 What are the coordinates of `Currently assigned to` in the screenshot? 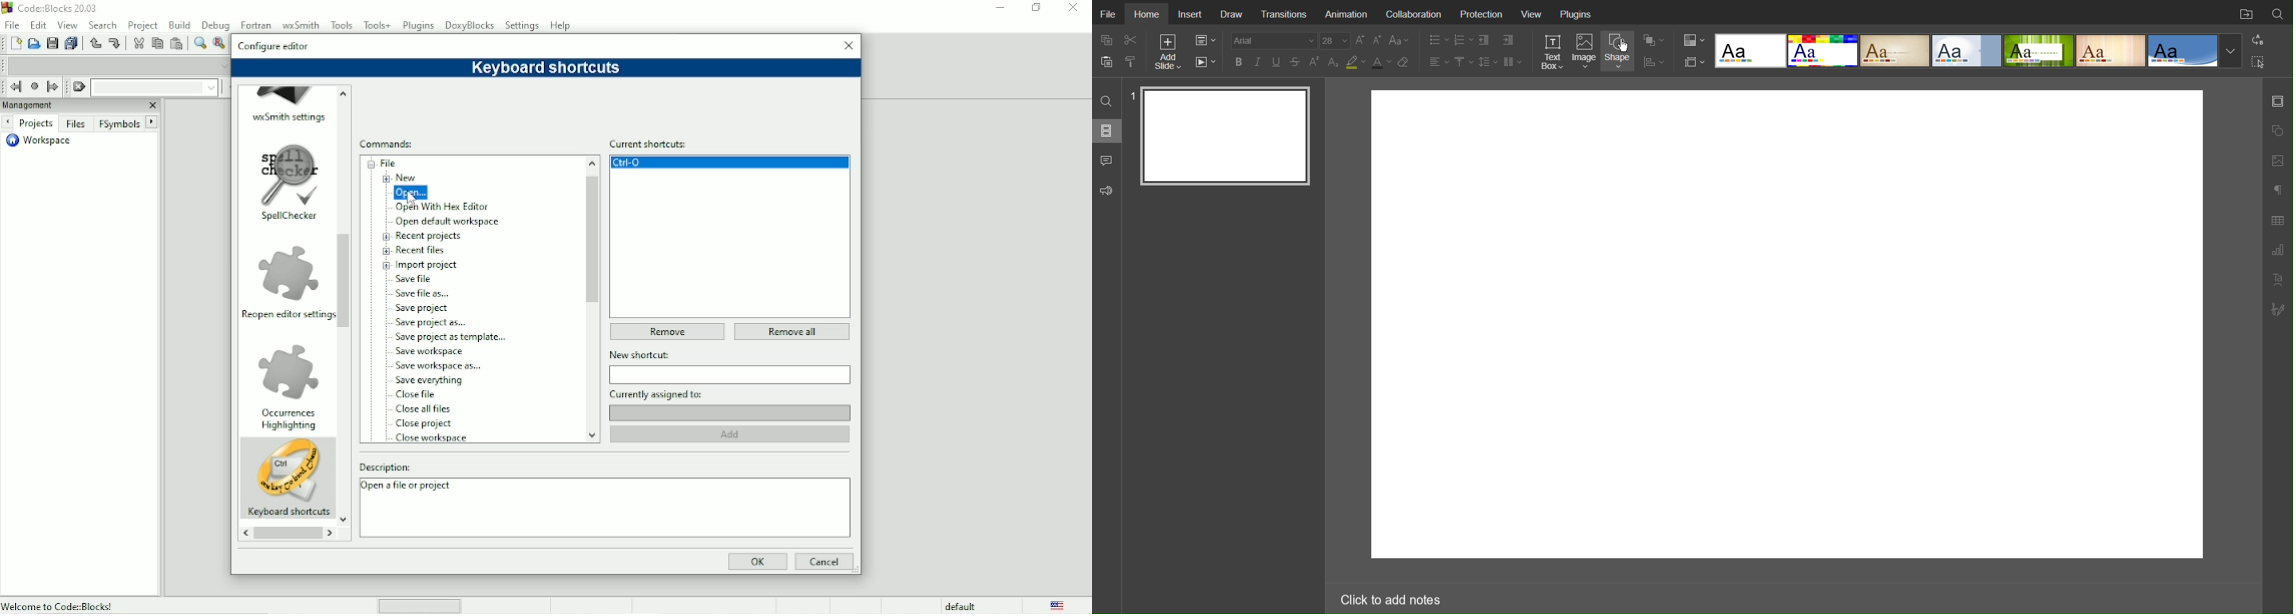 It's located at (730, 394).